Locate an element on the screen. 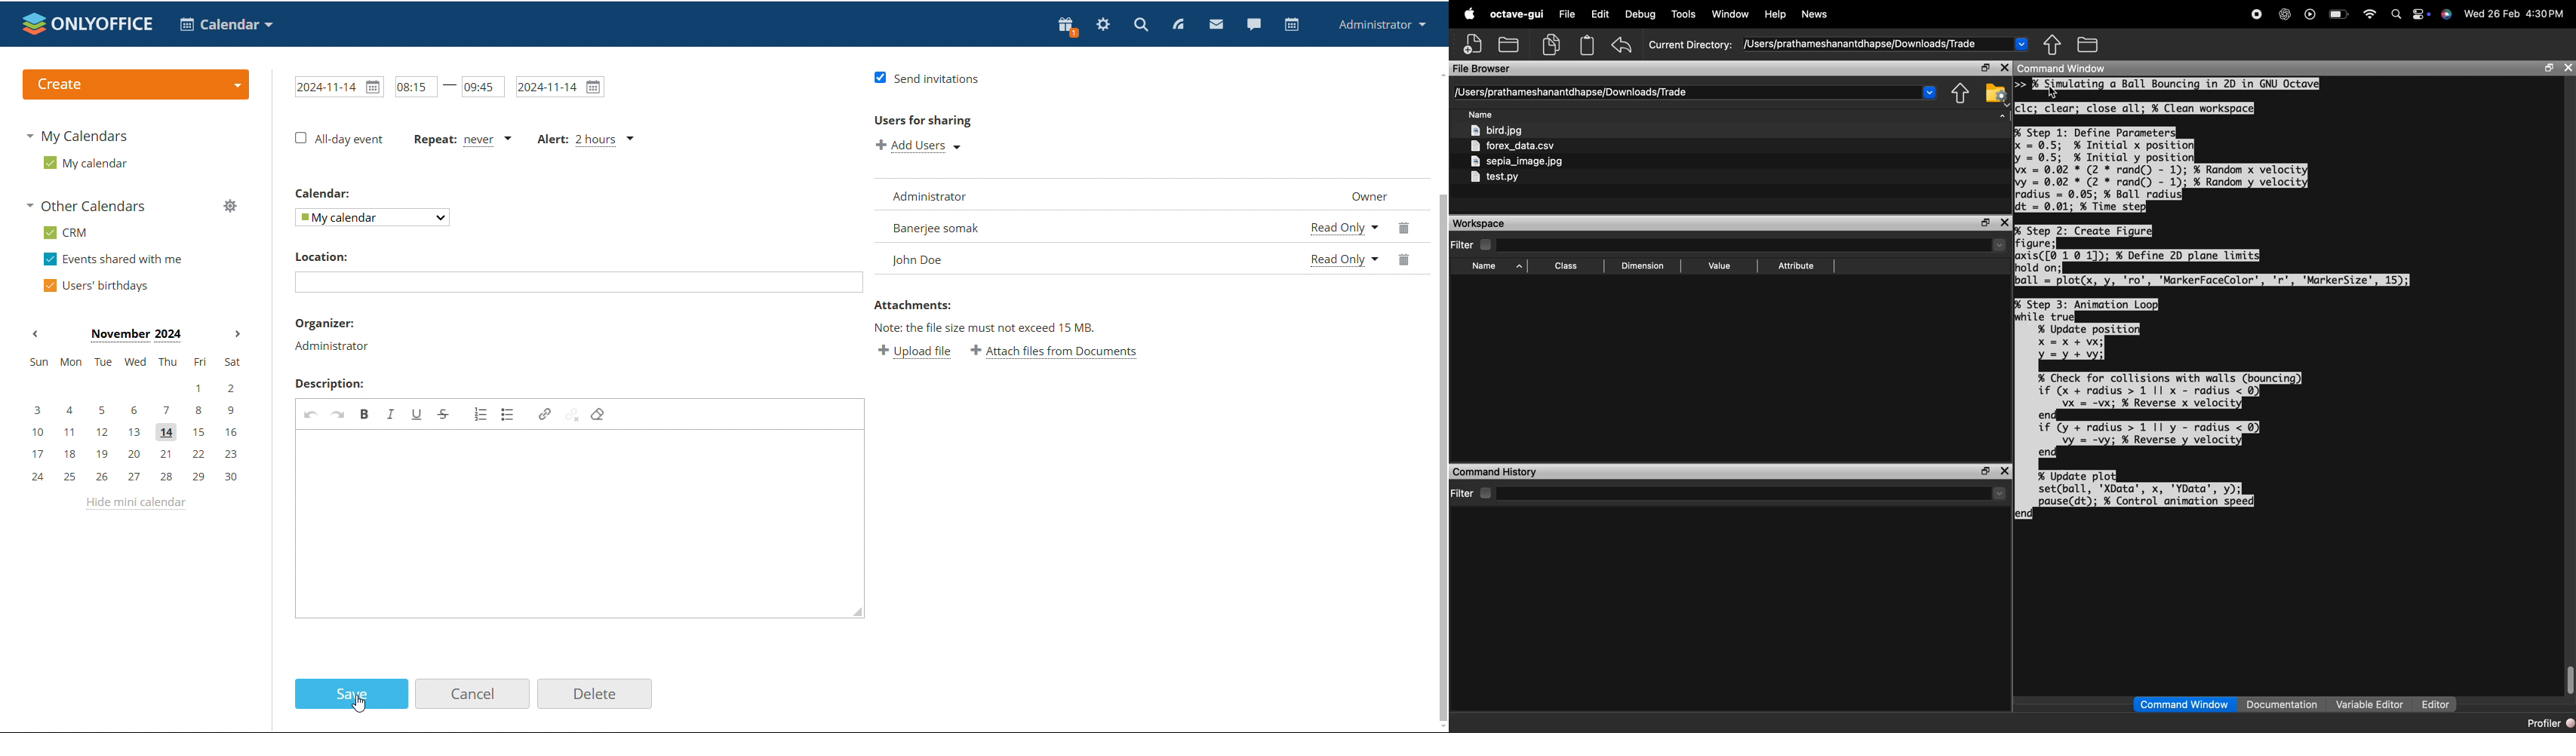  alert type is located at coordinates (587, 140).